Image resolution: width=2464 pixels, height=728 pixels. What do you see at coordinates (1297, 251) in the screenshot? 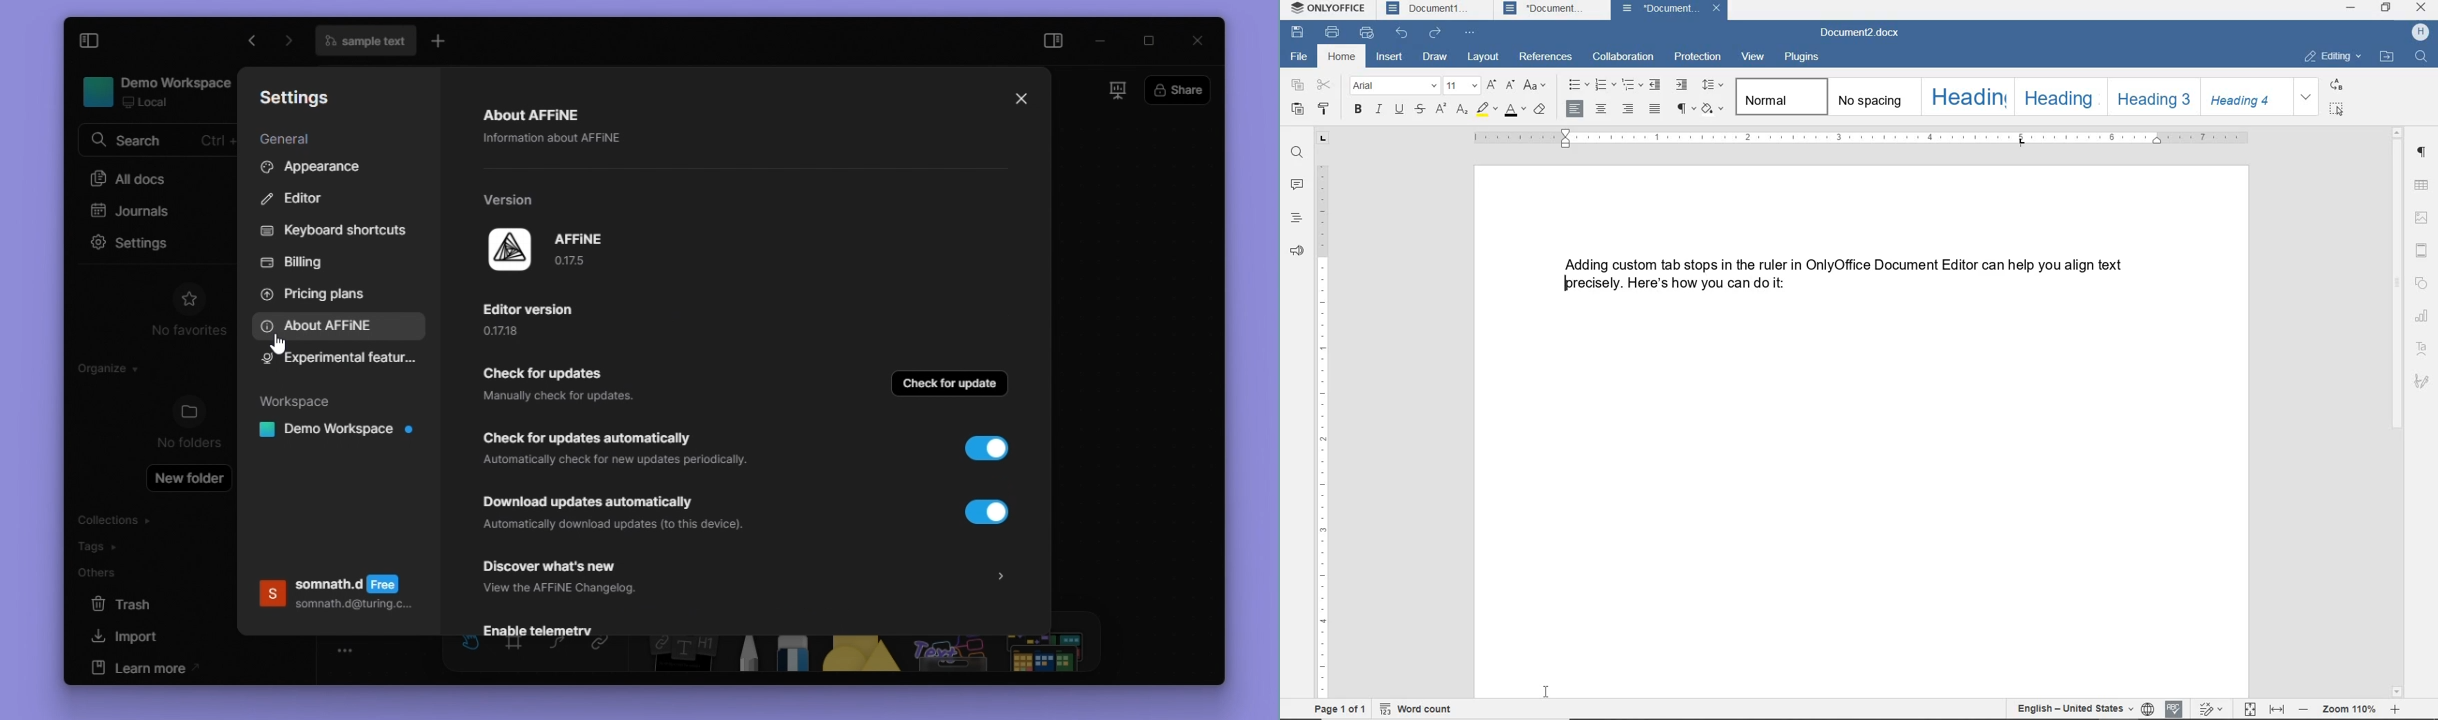
I see `feedback & support` at bounding box center [1297, 251].